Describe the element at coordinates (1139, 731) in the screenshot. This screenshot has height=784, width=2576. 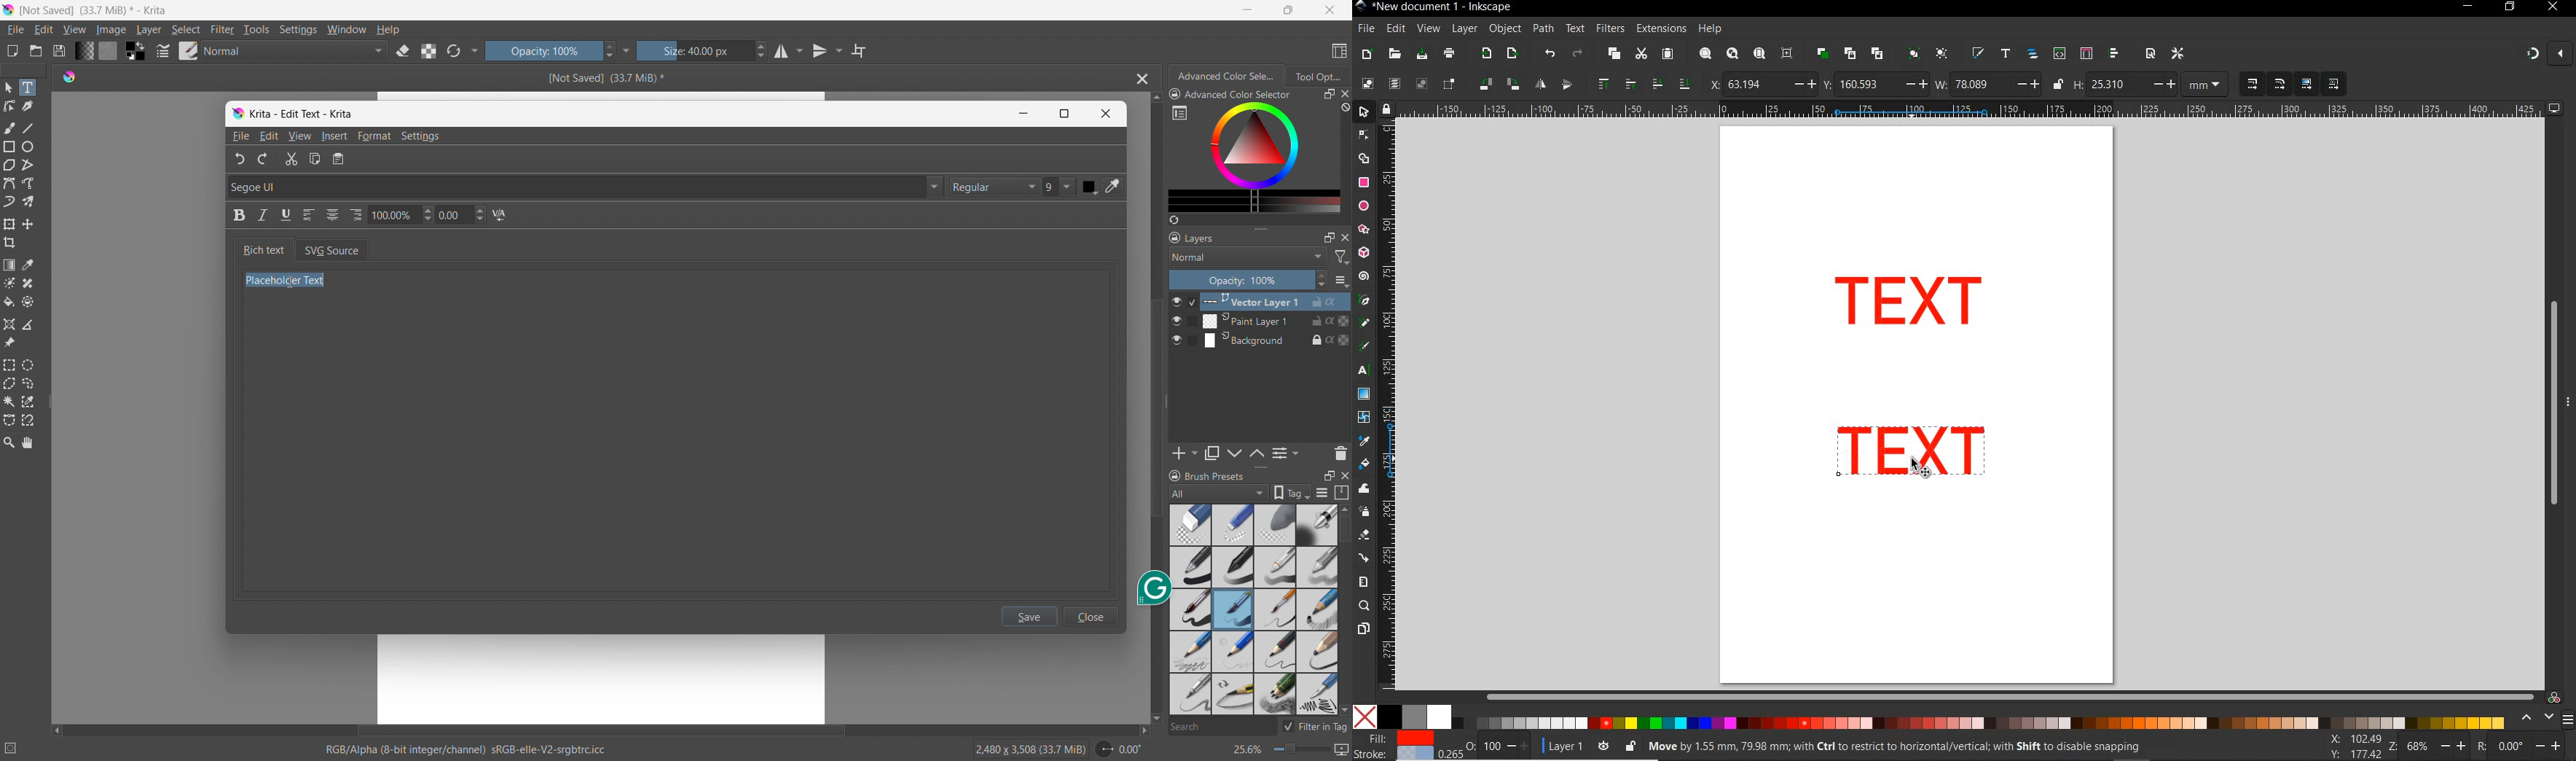
I see `scroll right` at that location.